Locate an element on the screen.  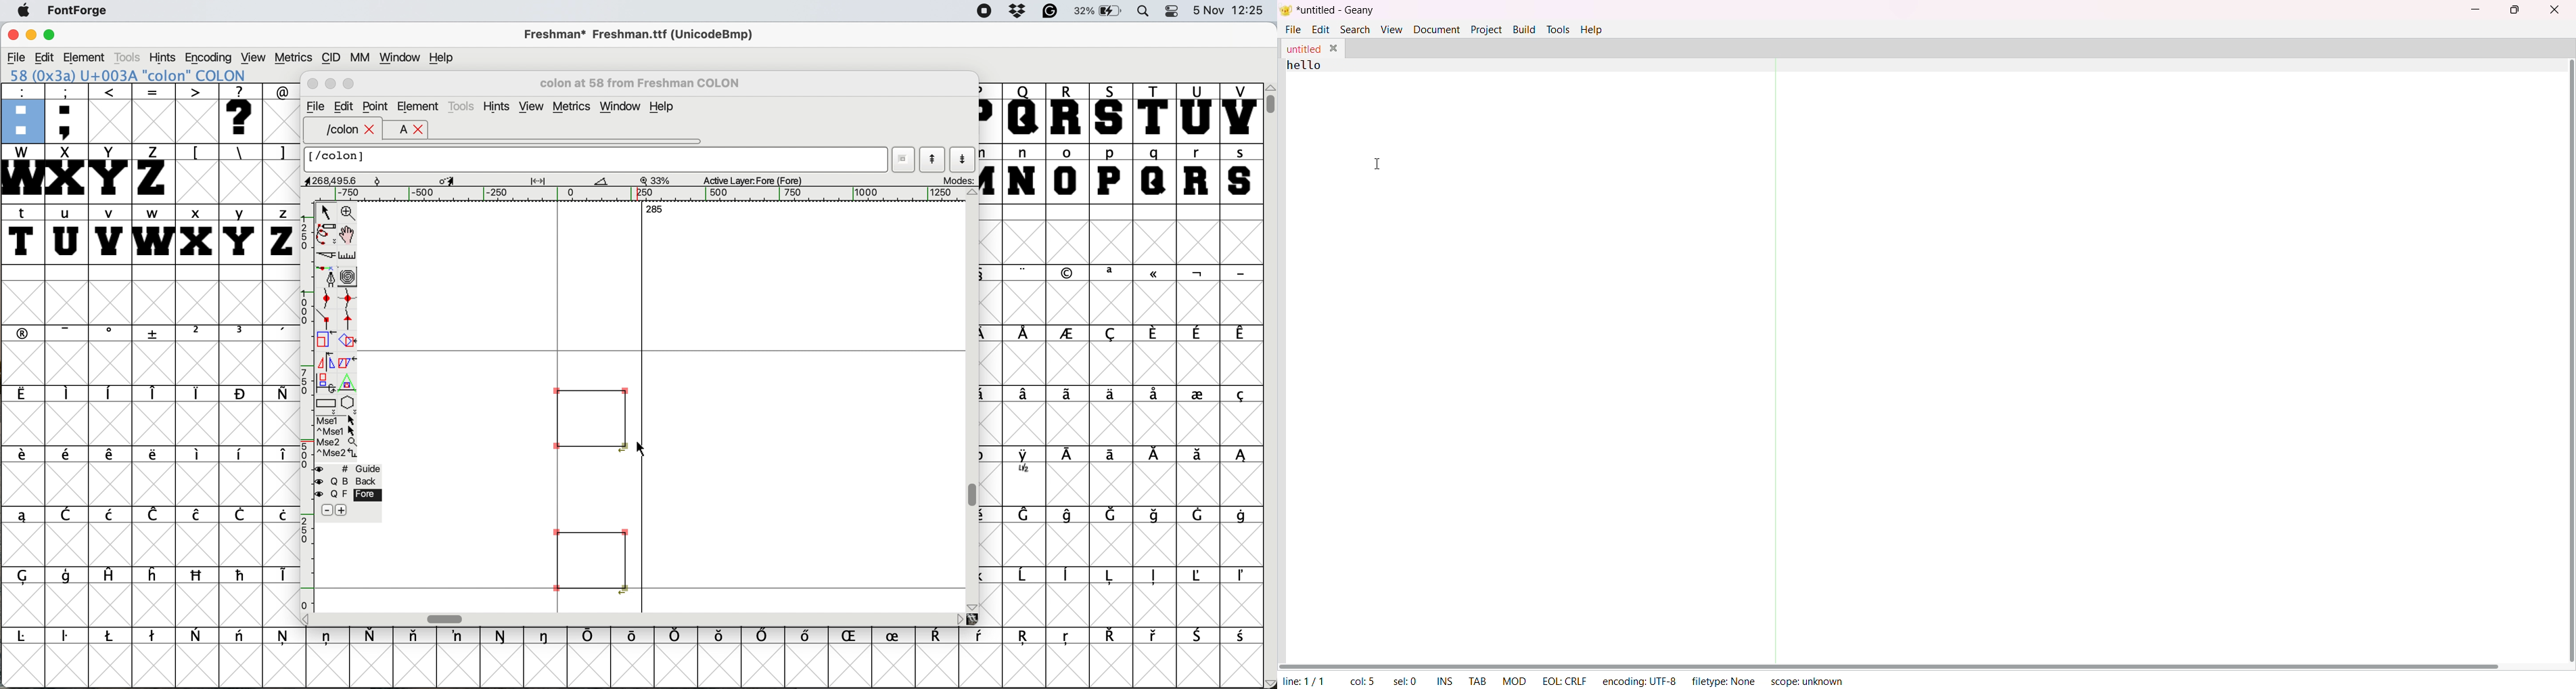
o is located at coordinates (1068, 173).